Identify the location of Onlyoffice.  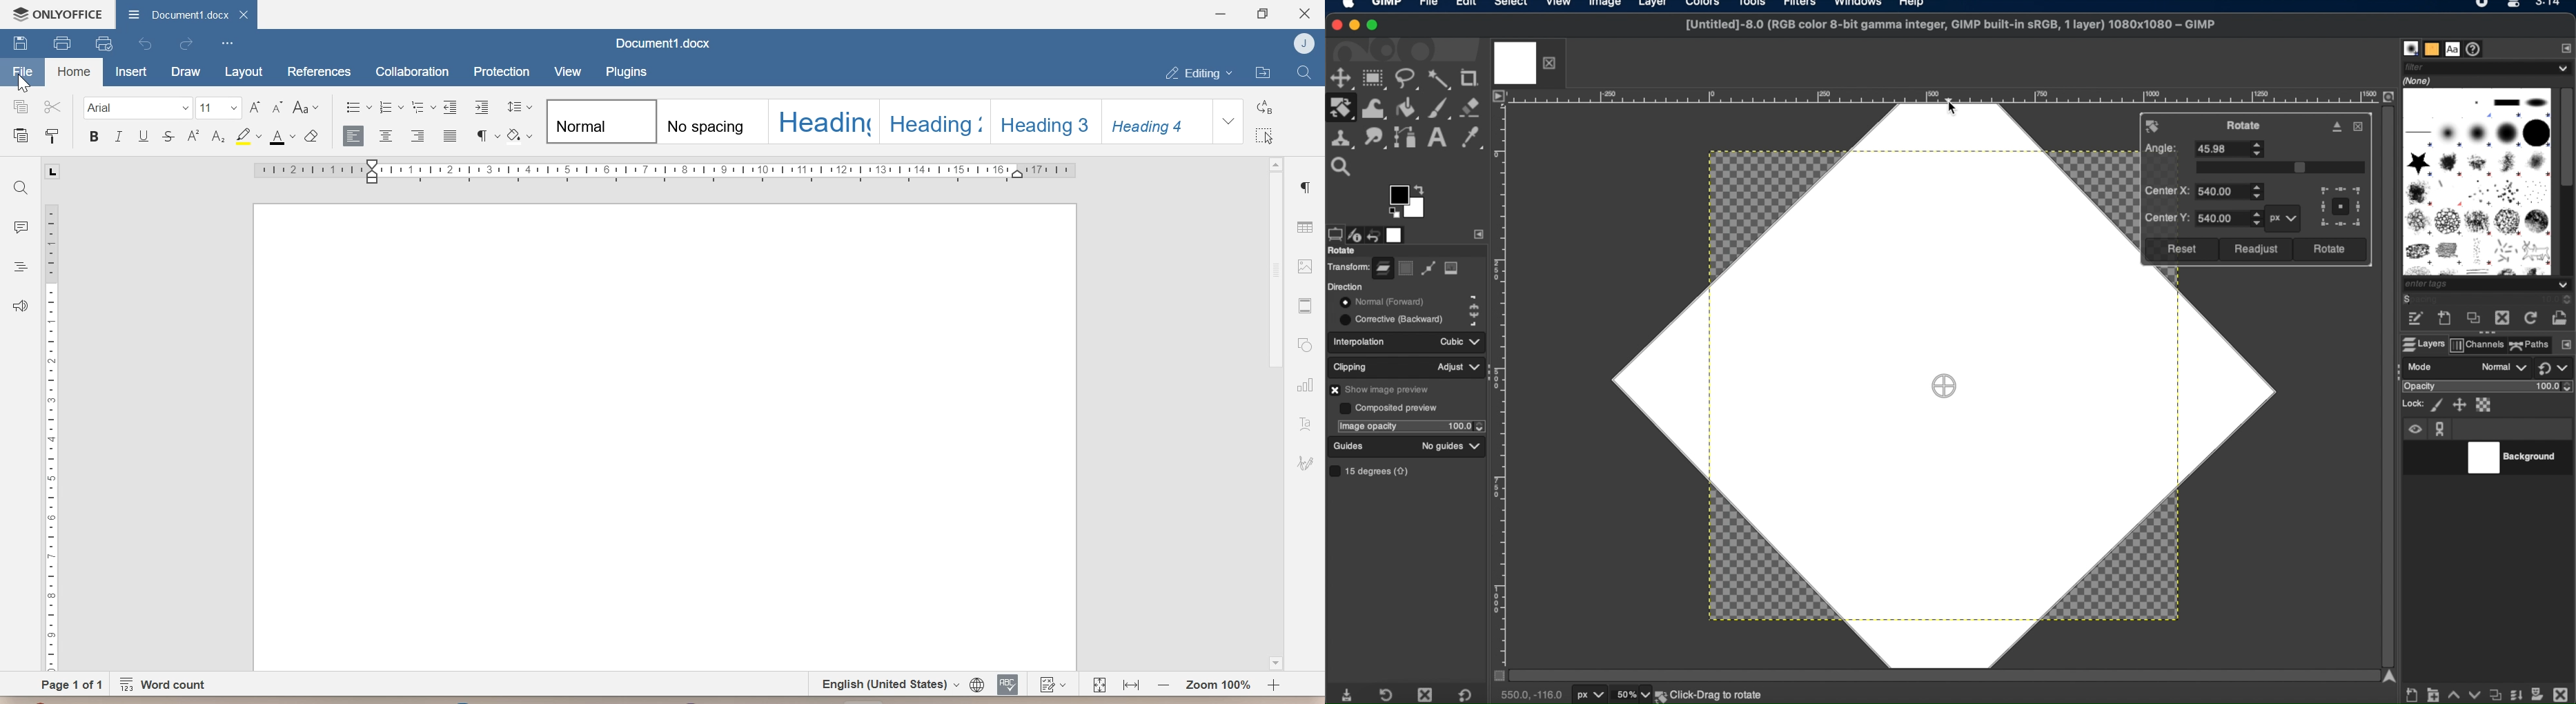
(70, 13).